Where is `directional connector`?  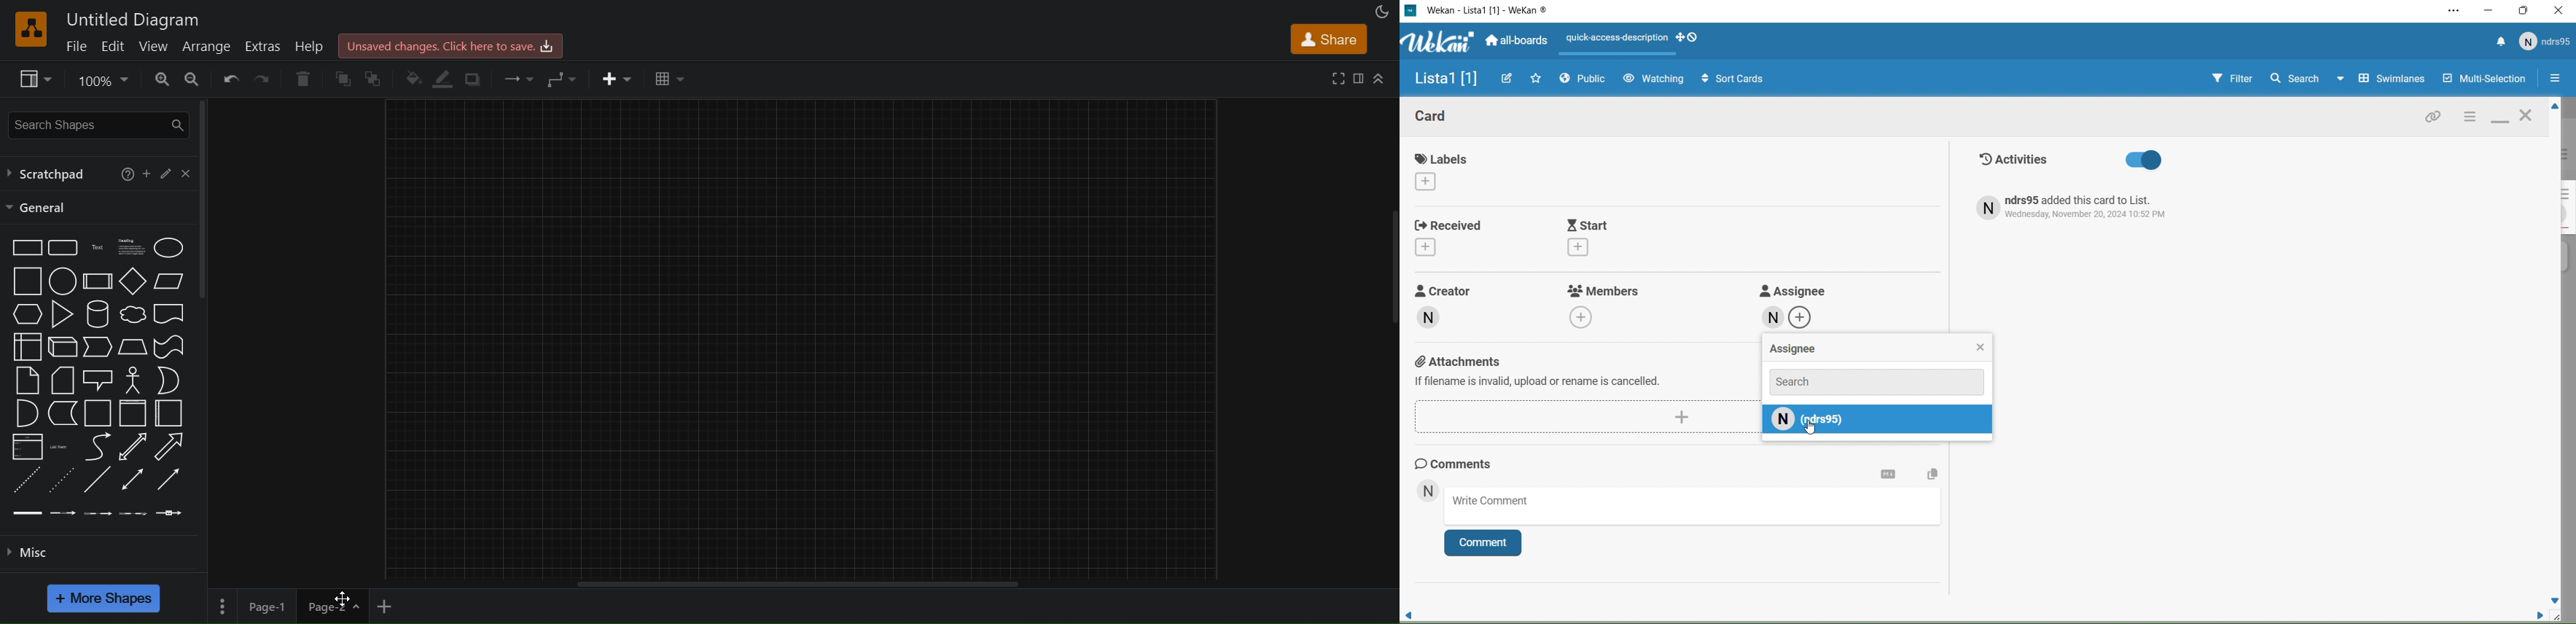
directional connector is located at coordinates (169, 479).